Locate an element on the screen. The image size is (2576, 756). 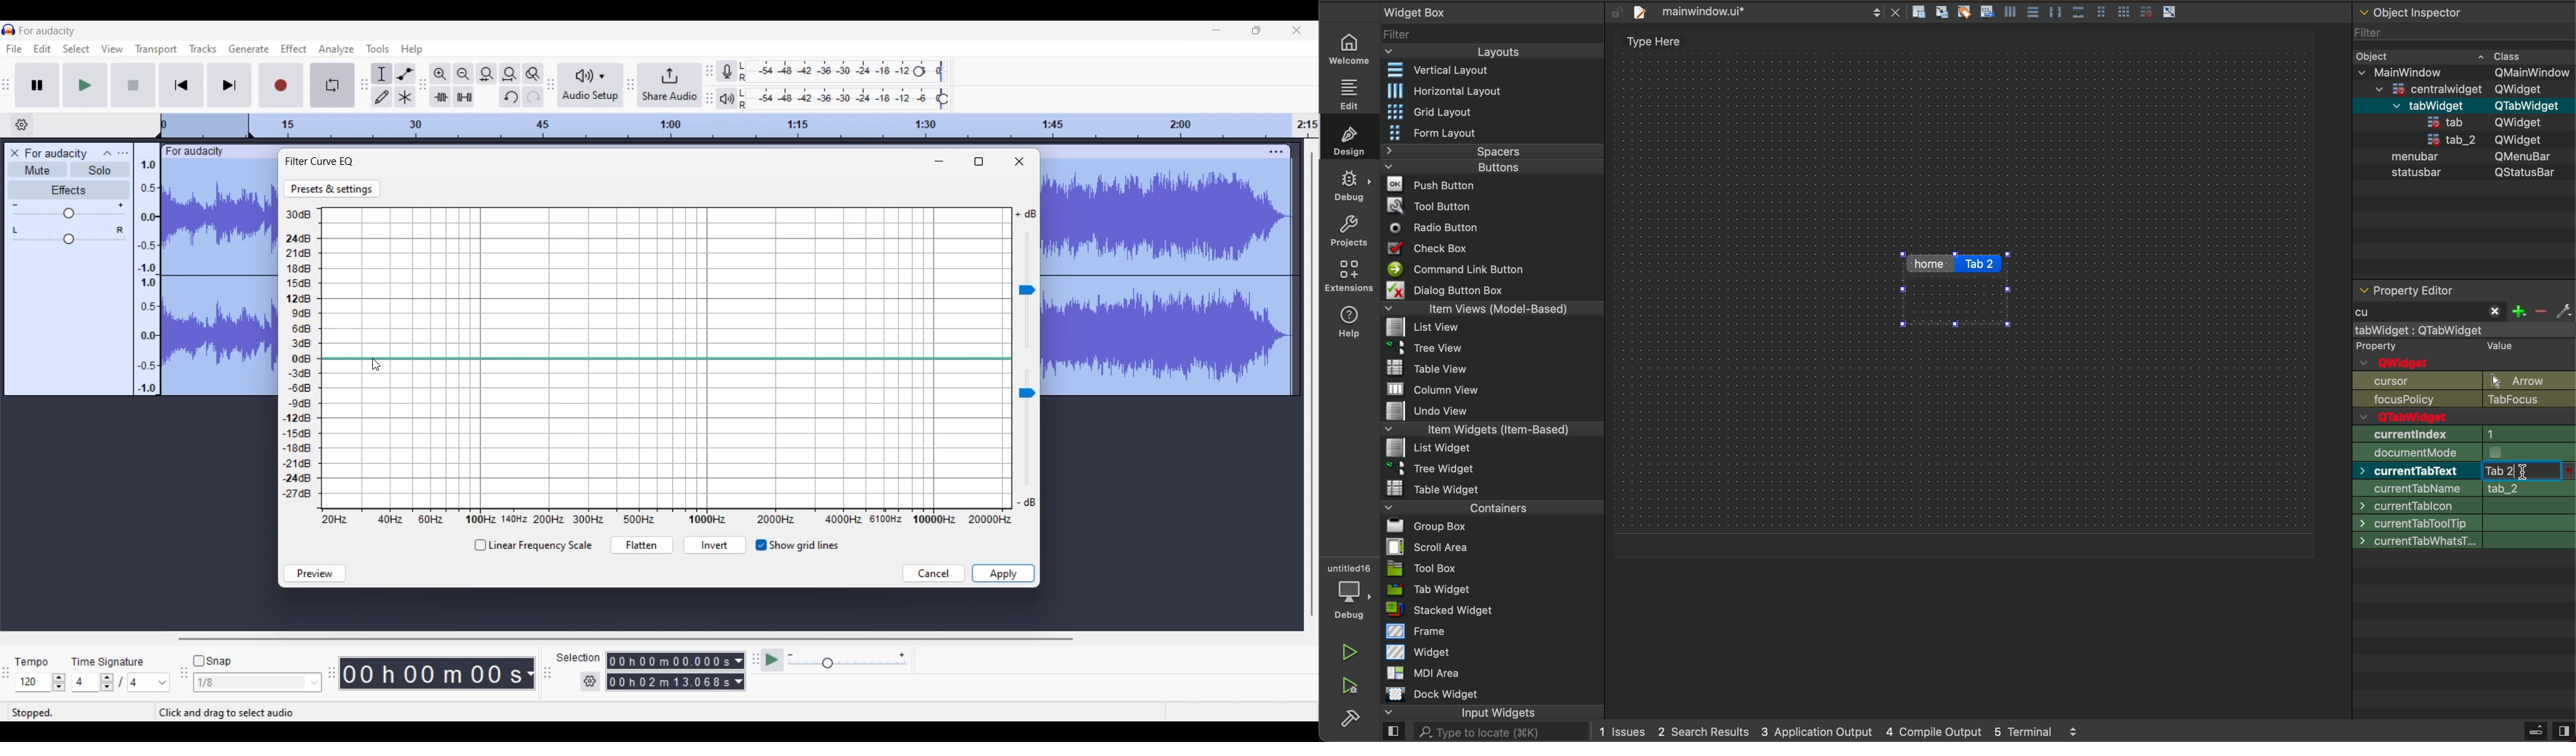
Open menu is located at coordinates (122, 153).